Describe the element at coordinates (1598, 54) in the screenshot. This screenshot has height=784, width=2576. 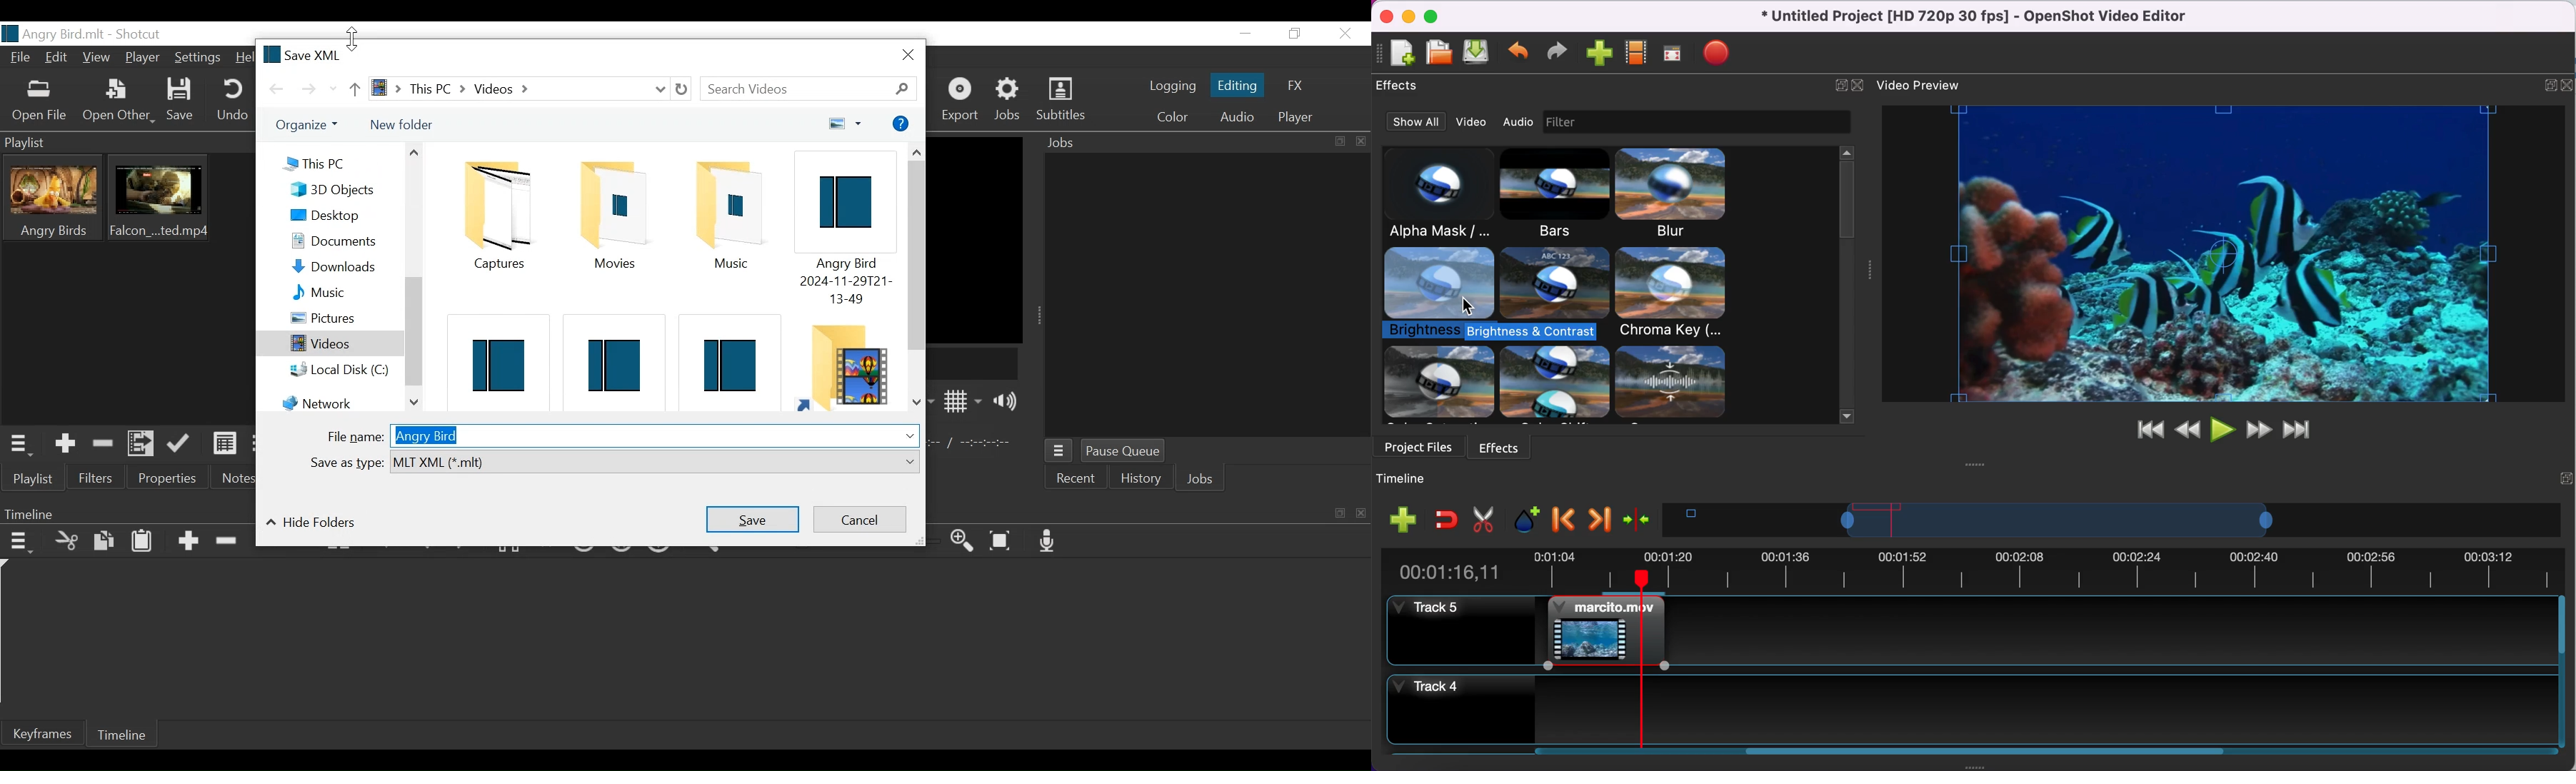
I see `import file` at that location.